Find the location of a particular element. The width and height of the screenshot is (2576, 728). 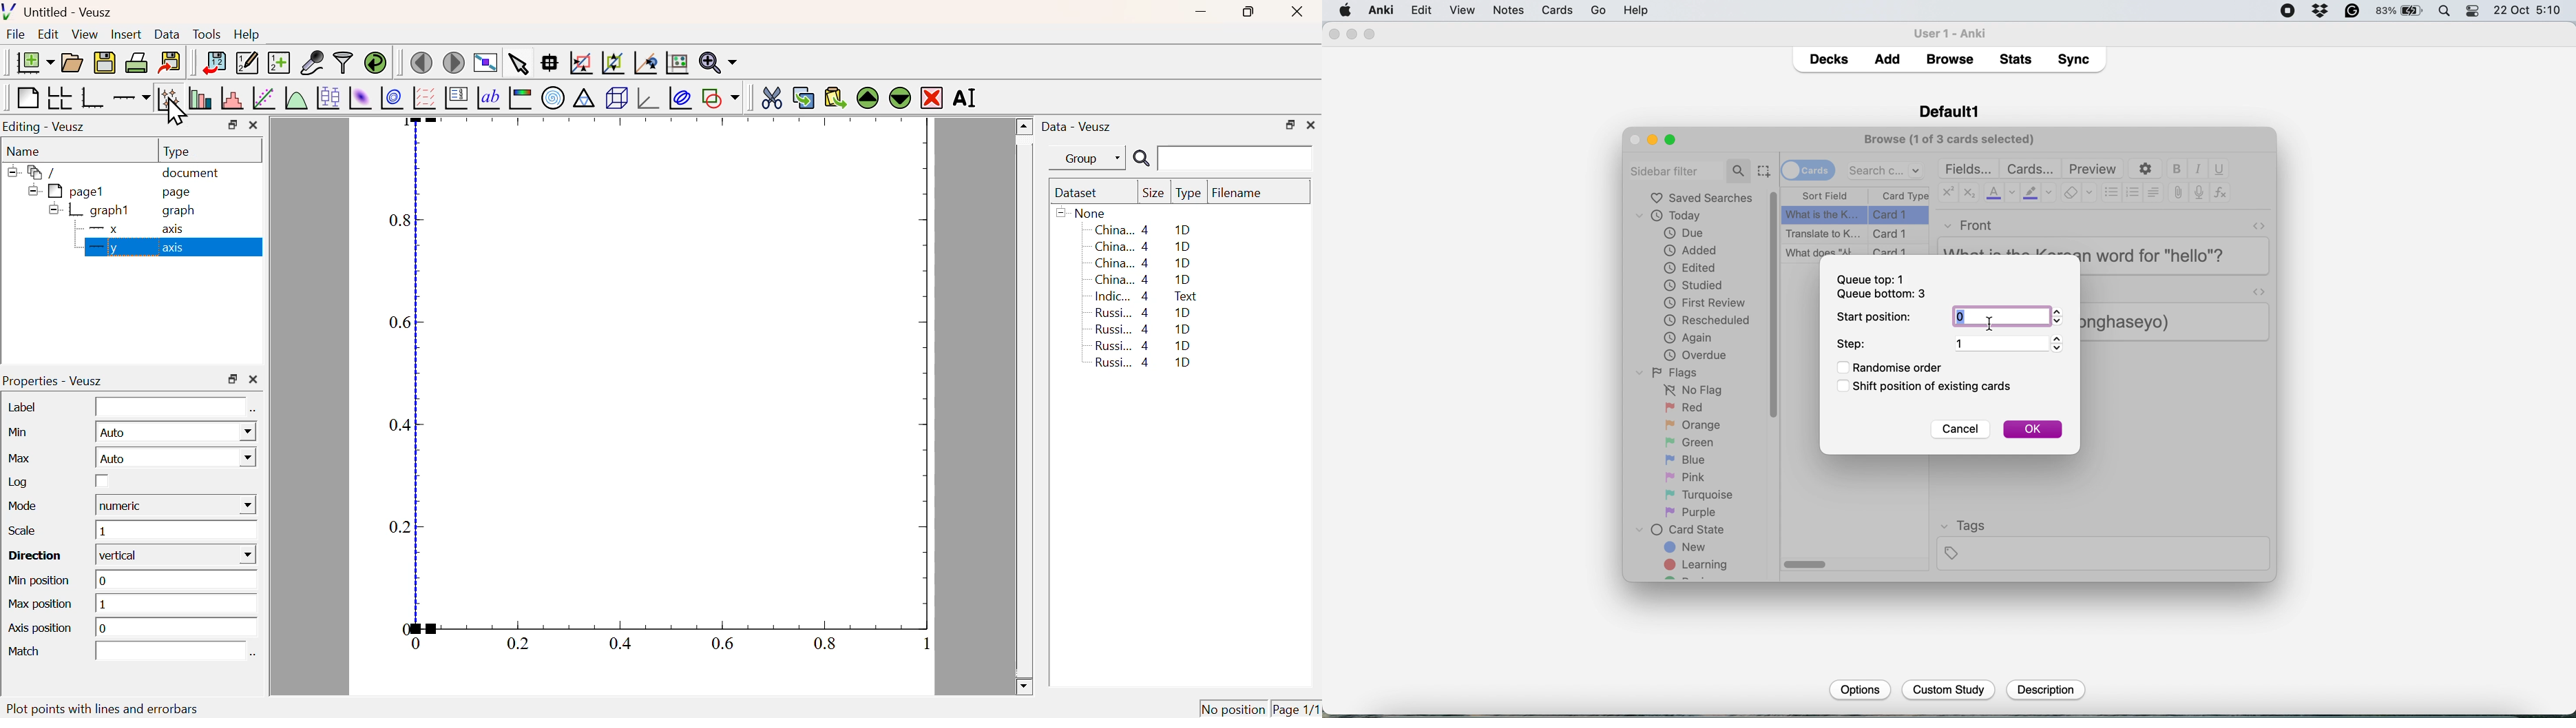

No position is located at coordinates (1233, 707).